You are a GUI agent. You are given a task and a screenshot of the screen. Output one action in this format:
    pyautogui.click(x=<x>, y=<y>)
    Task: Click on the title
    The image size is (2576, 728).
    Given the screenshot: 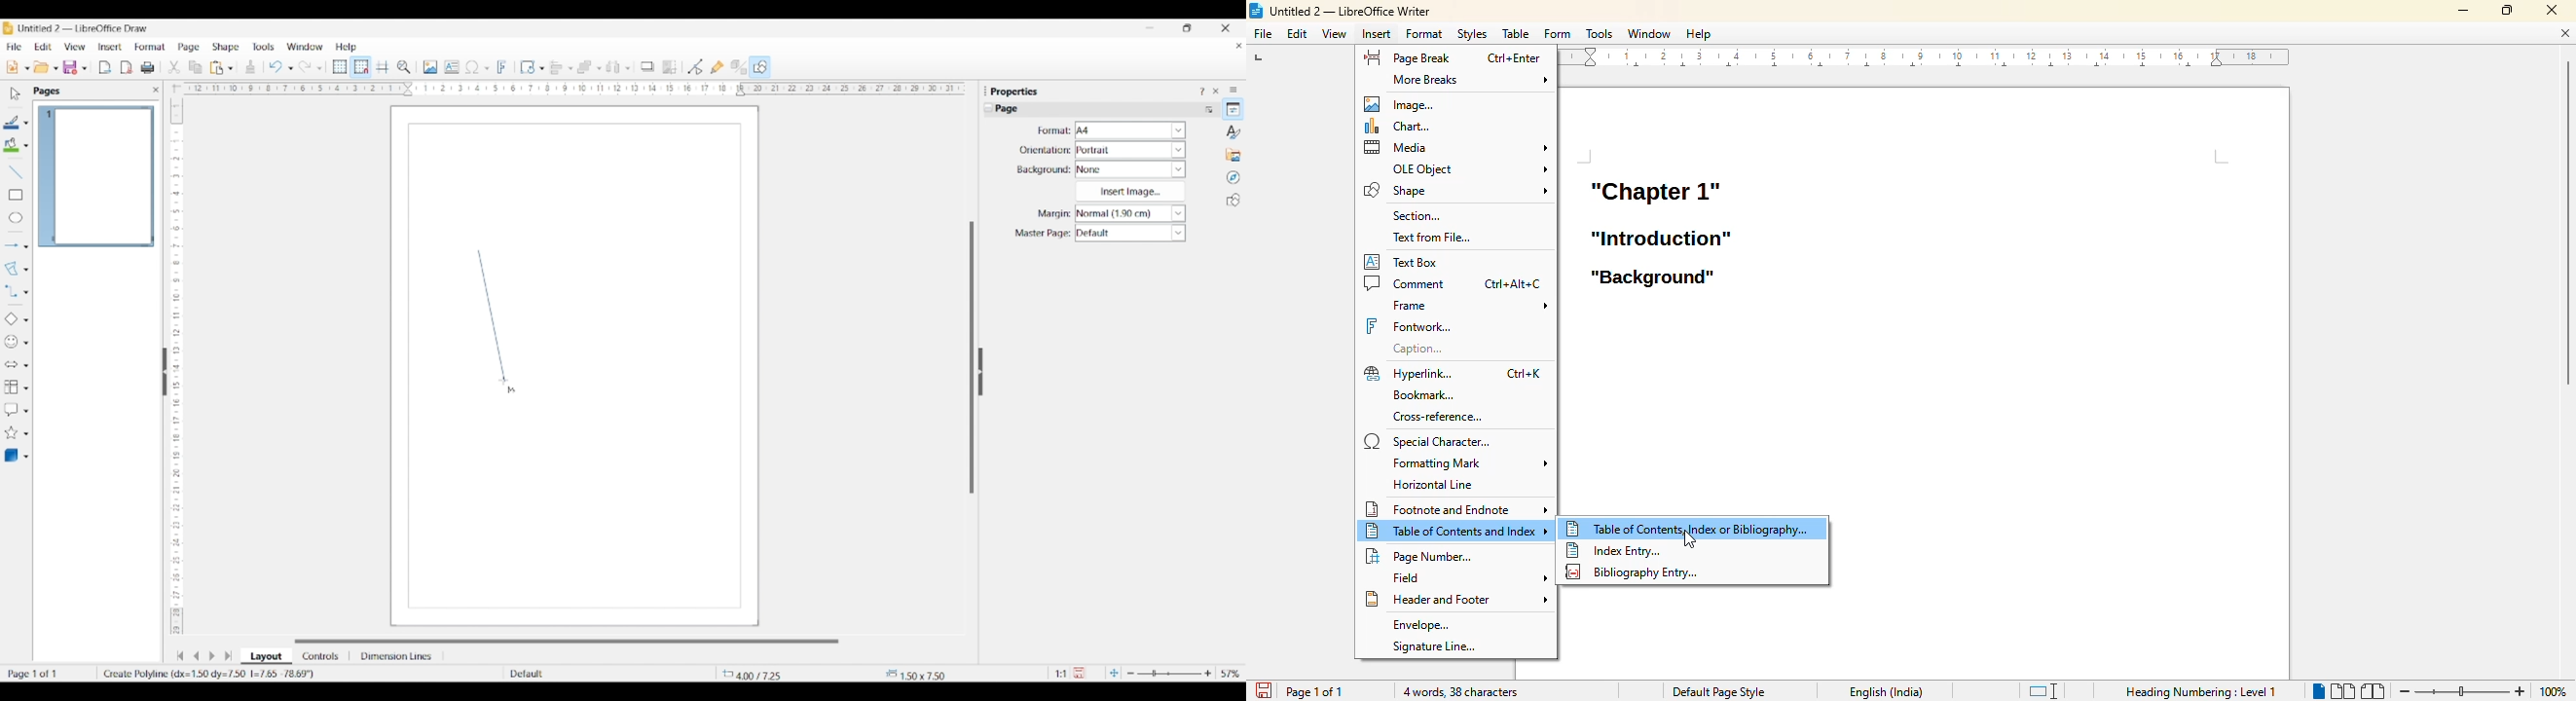 What is the action you would take?
    pyautogui.click(x=1340, y=11)
    